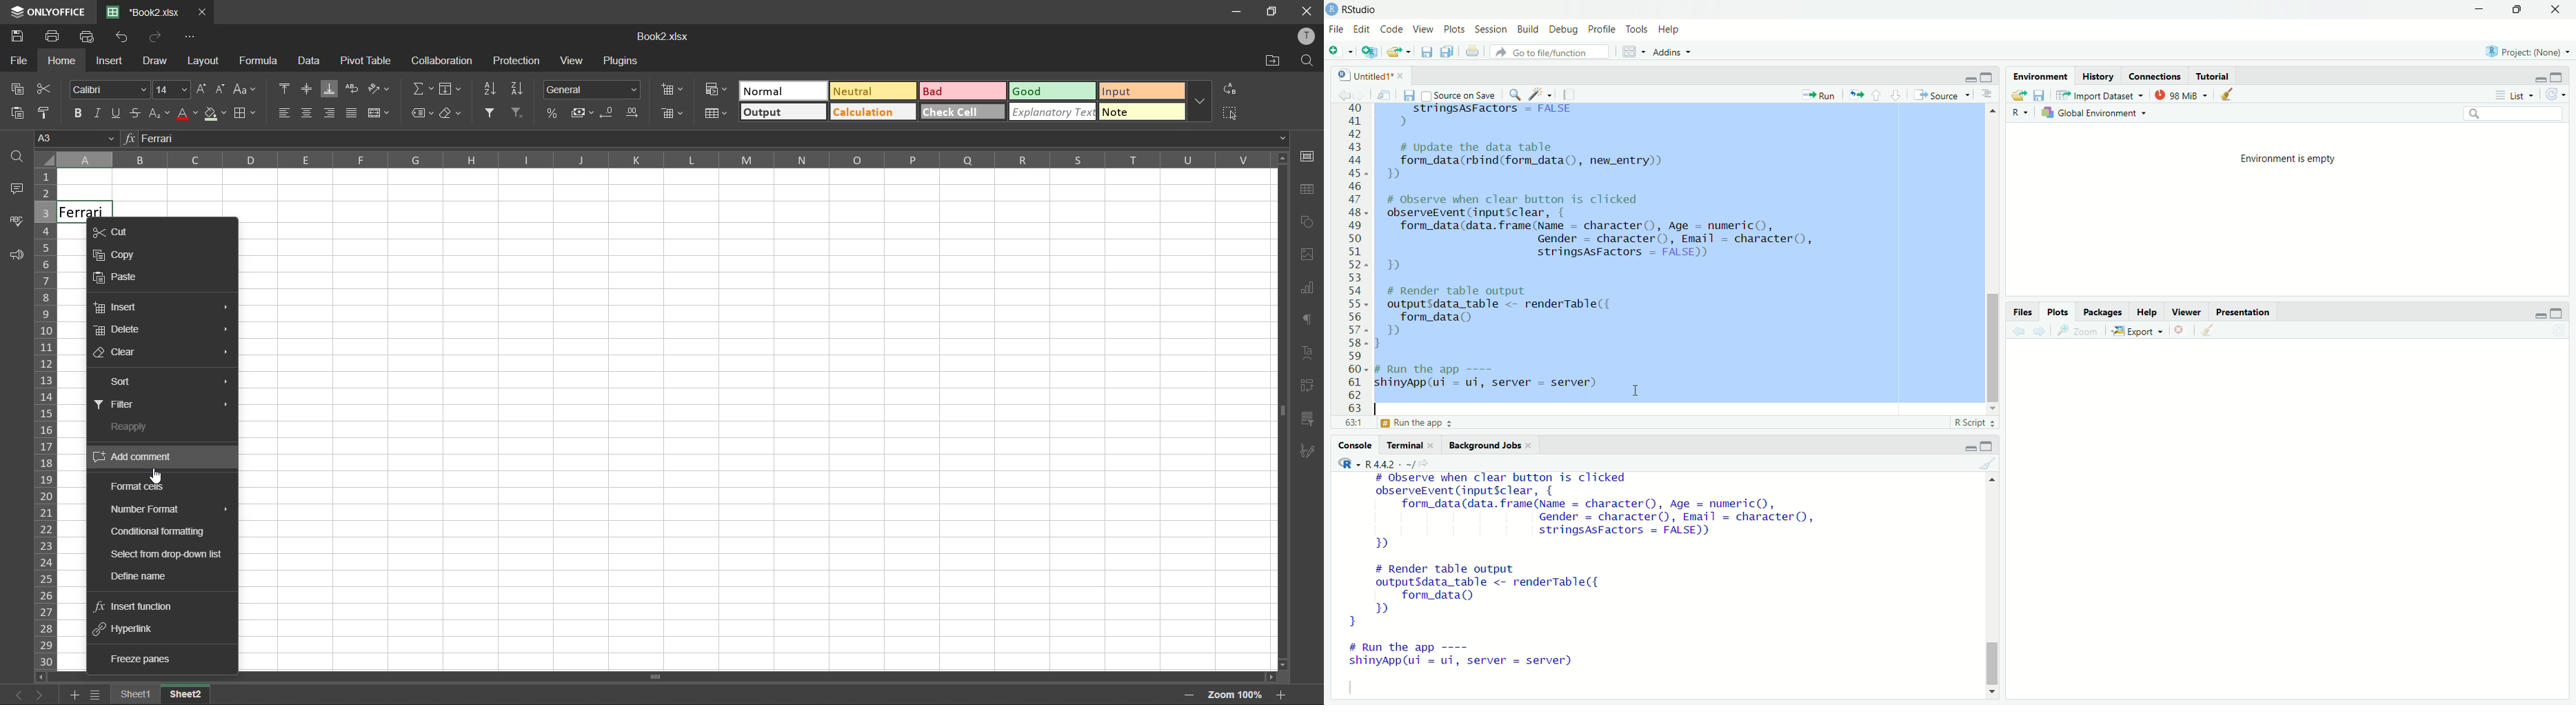 This screenshot has width=2576, height=728. What do you see at coordinates (2059, 311) in the screenshot?
I see `plots` at bounding box center [2059, 311].